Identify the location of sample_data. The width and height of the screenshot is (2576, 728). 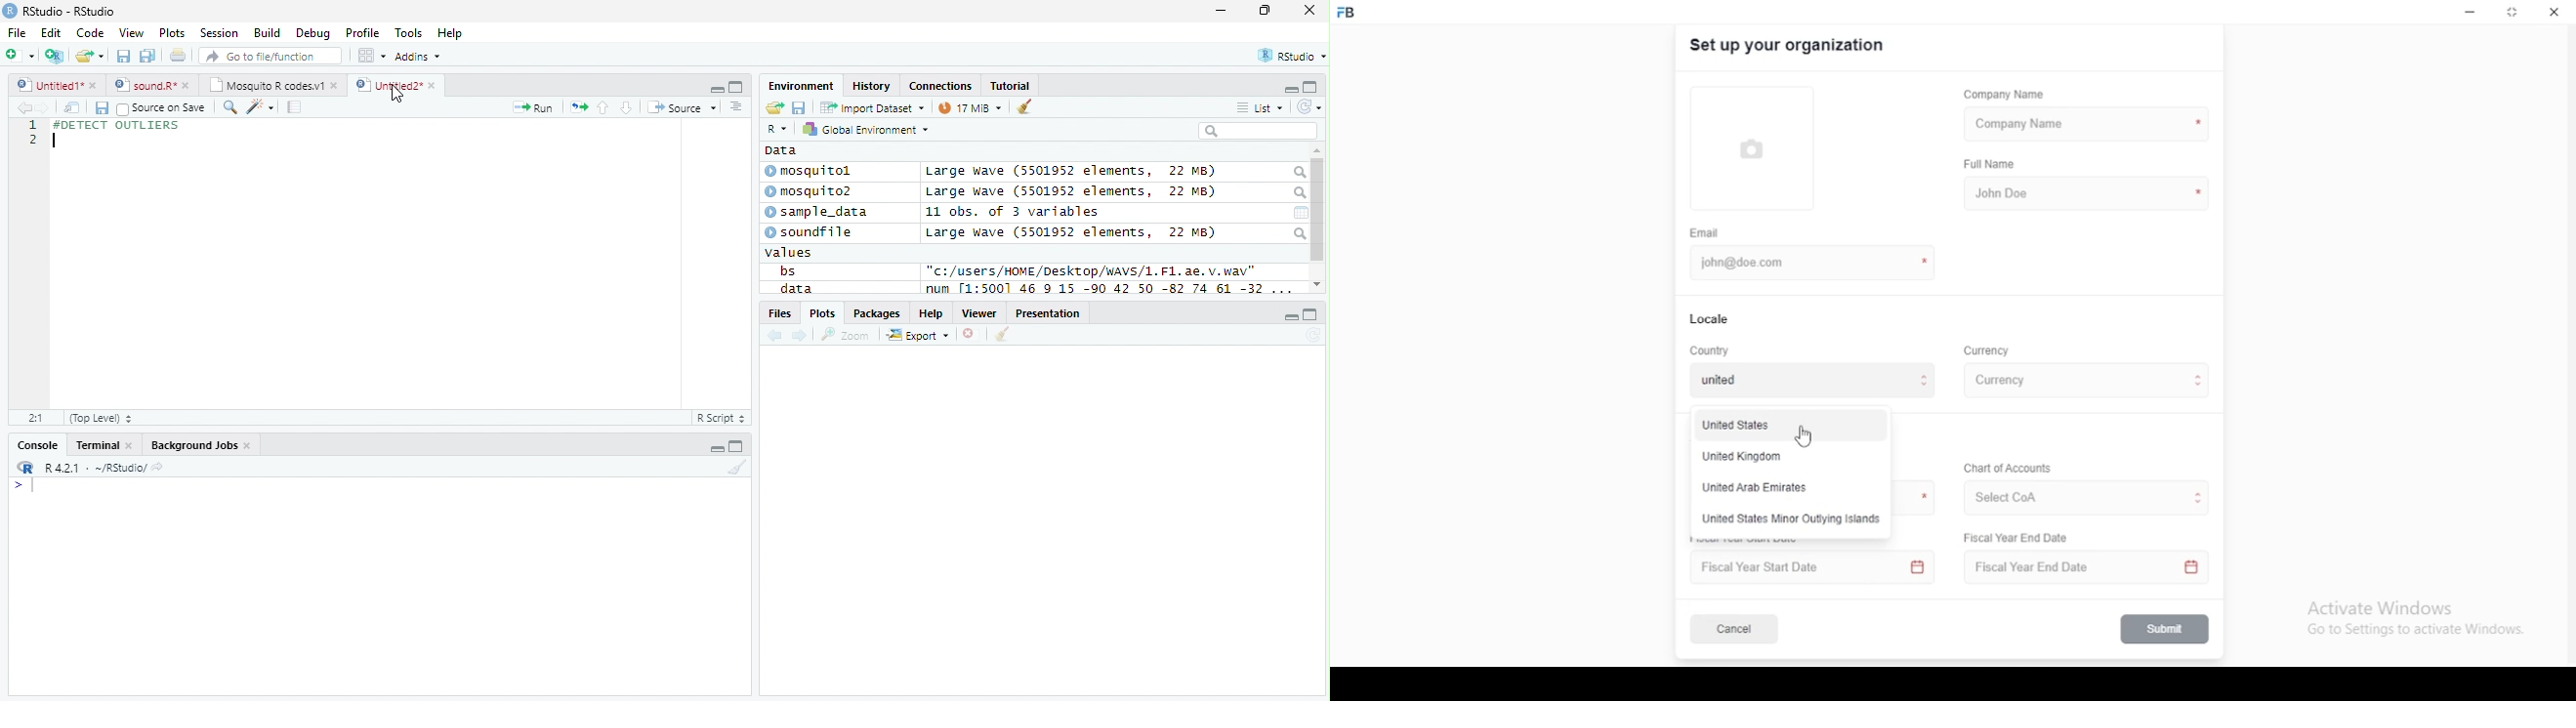
(818, 213).